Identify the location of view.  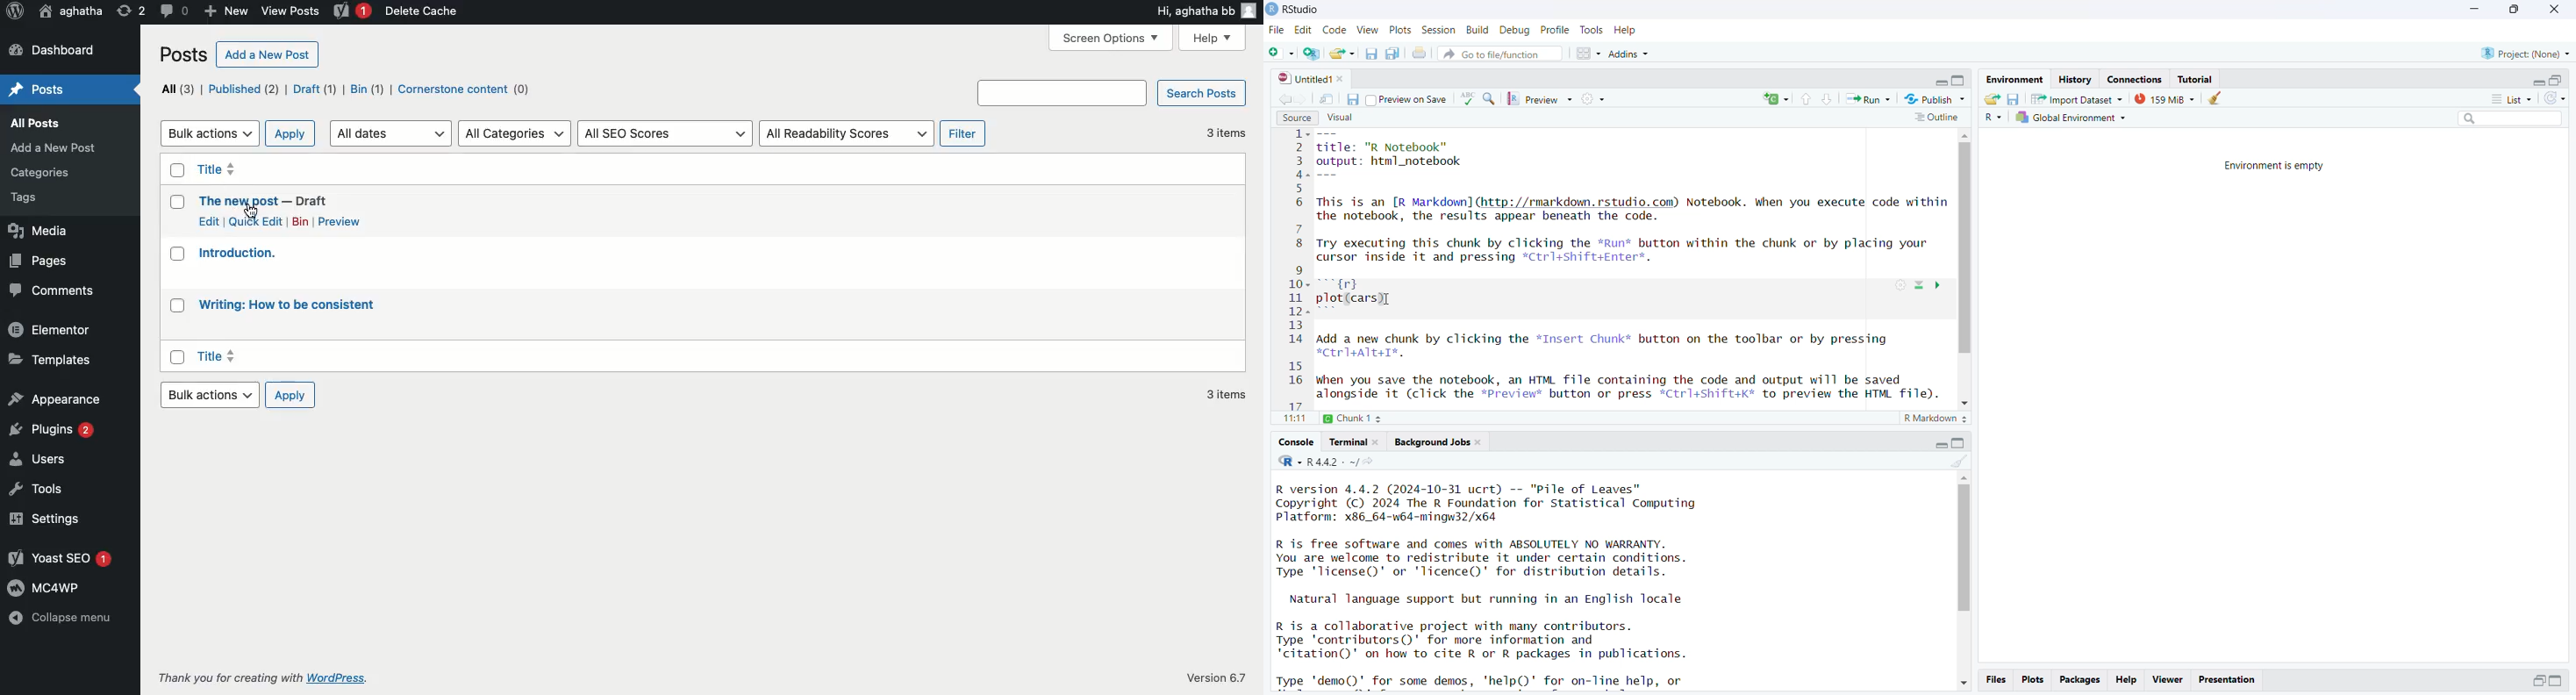
(1368, 30).